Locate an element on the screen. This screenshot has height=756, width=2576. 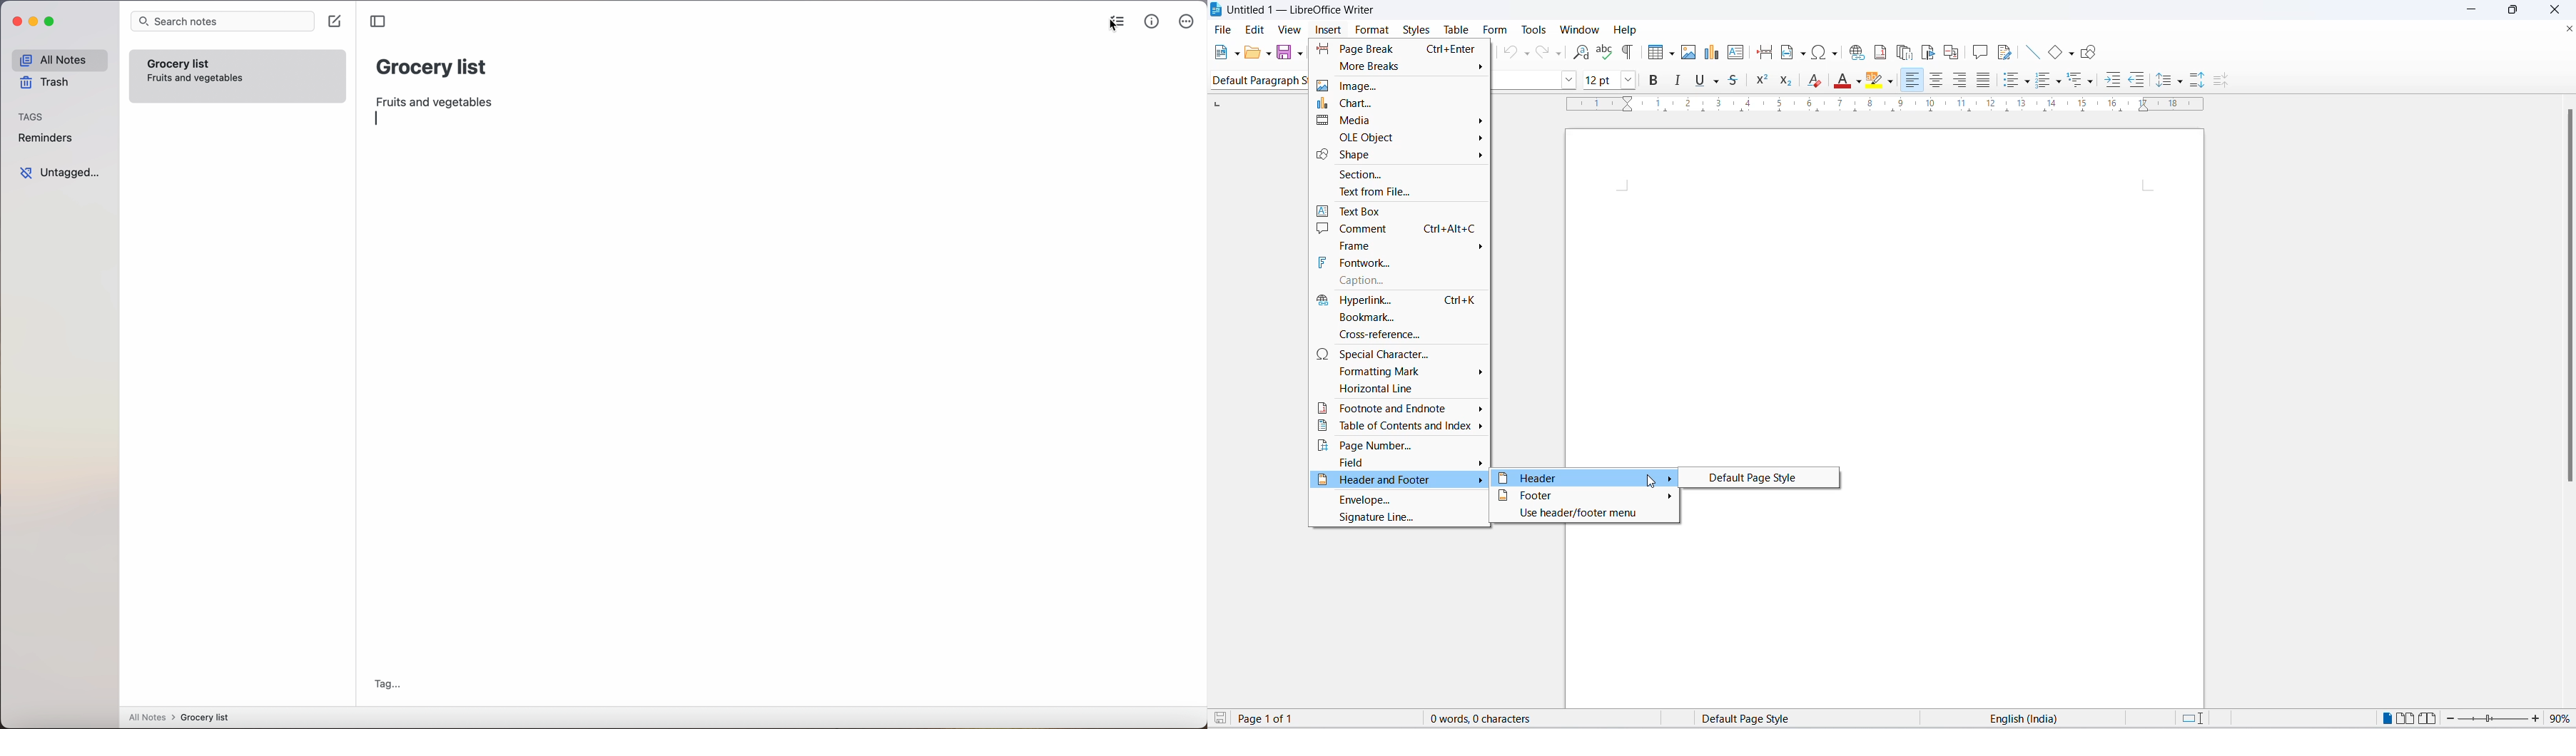
zoom percentage is located at coordinates (2562, 718).